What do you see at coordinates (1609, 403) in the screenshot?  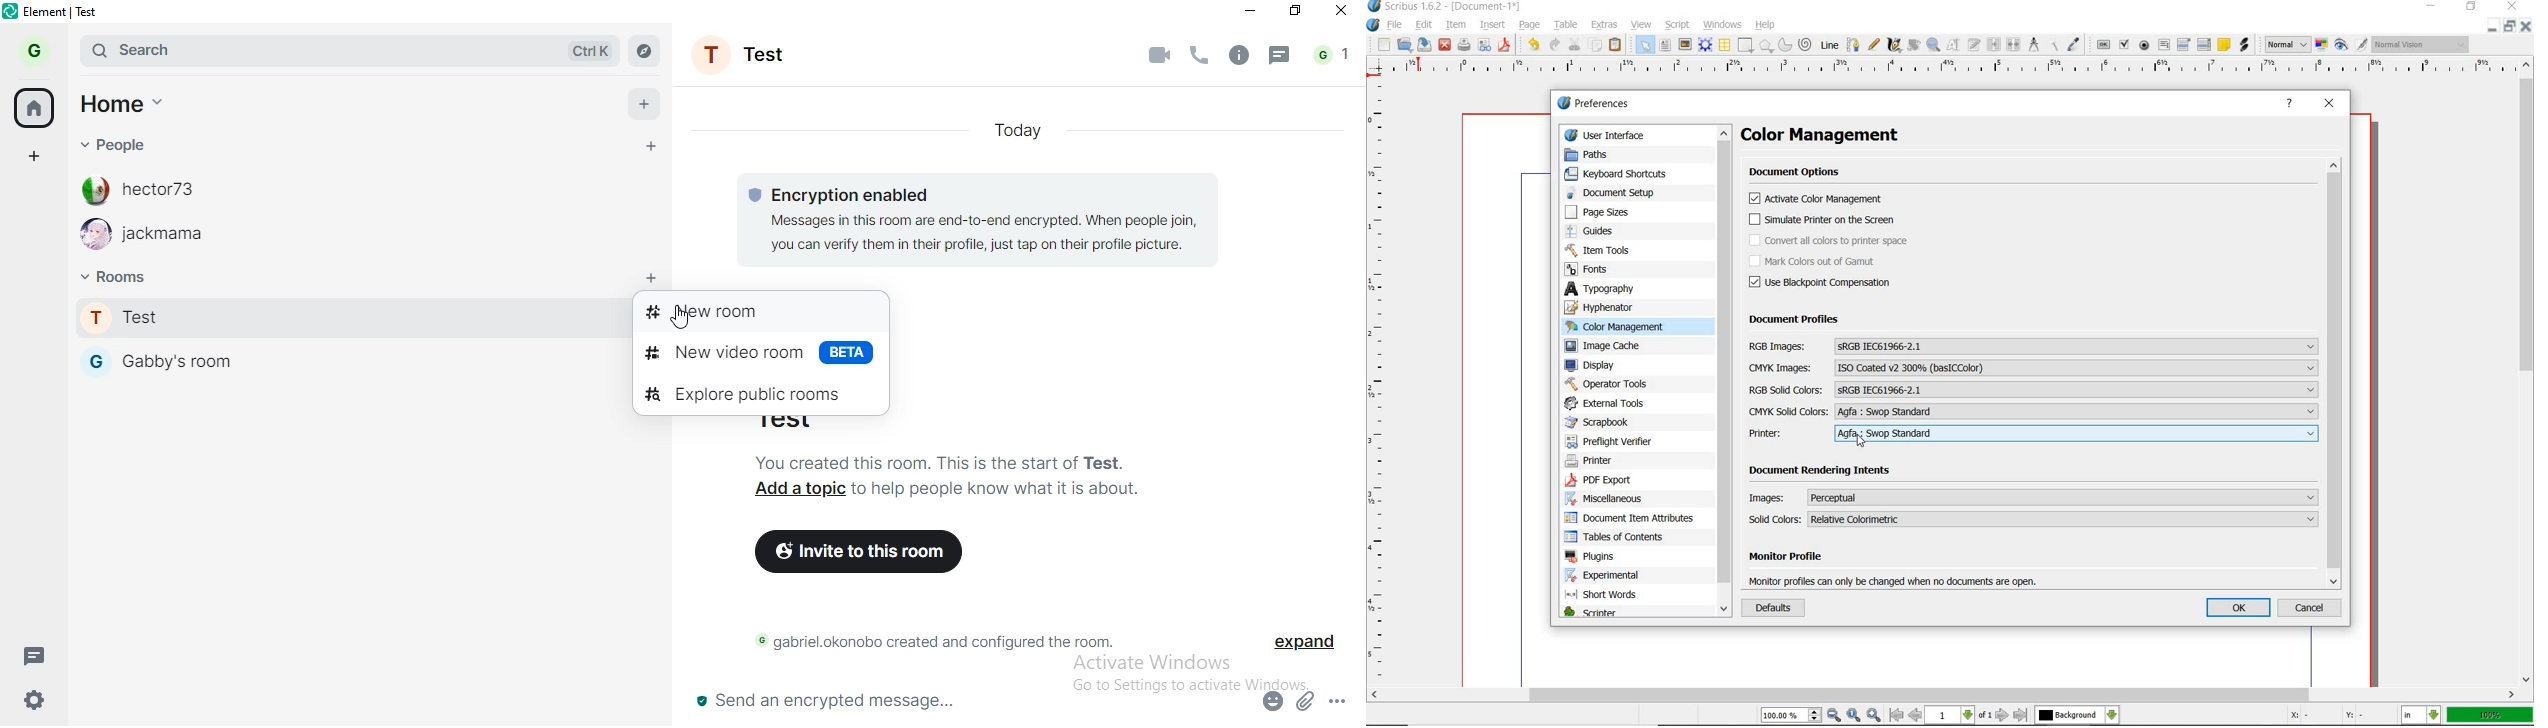 I see `external tools` at bounding box center [1609, 403].